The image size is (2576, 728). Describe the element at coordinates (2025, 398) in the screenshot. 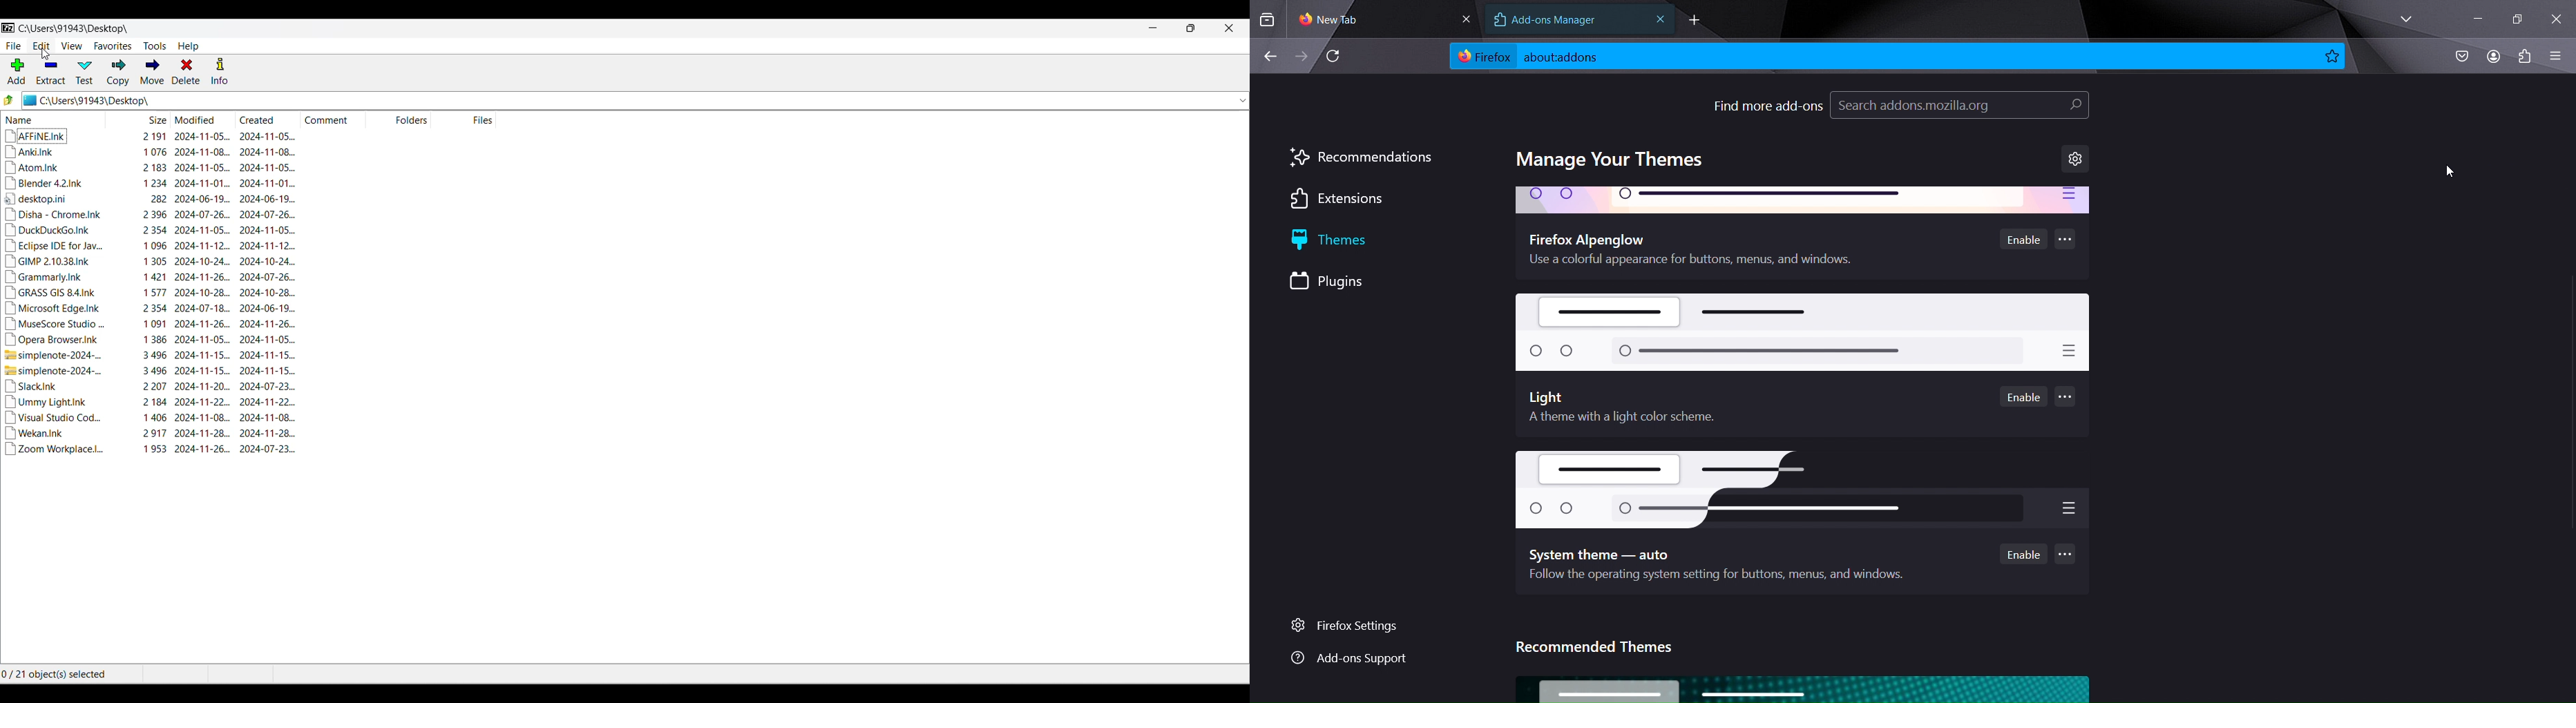

I see `enable` at that location.